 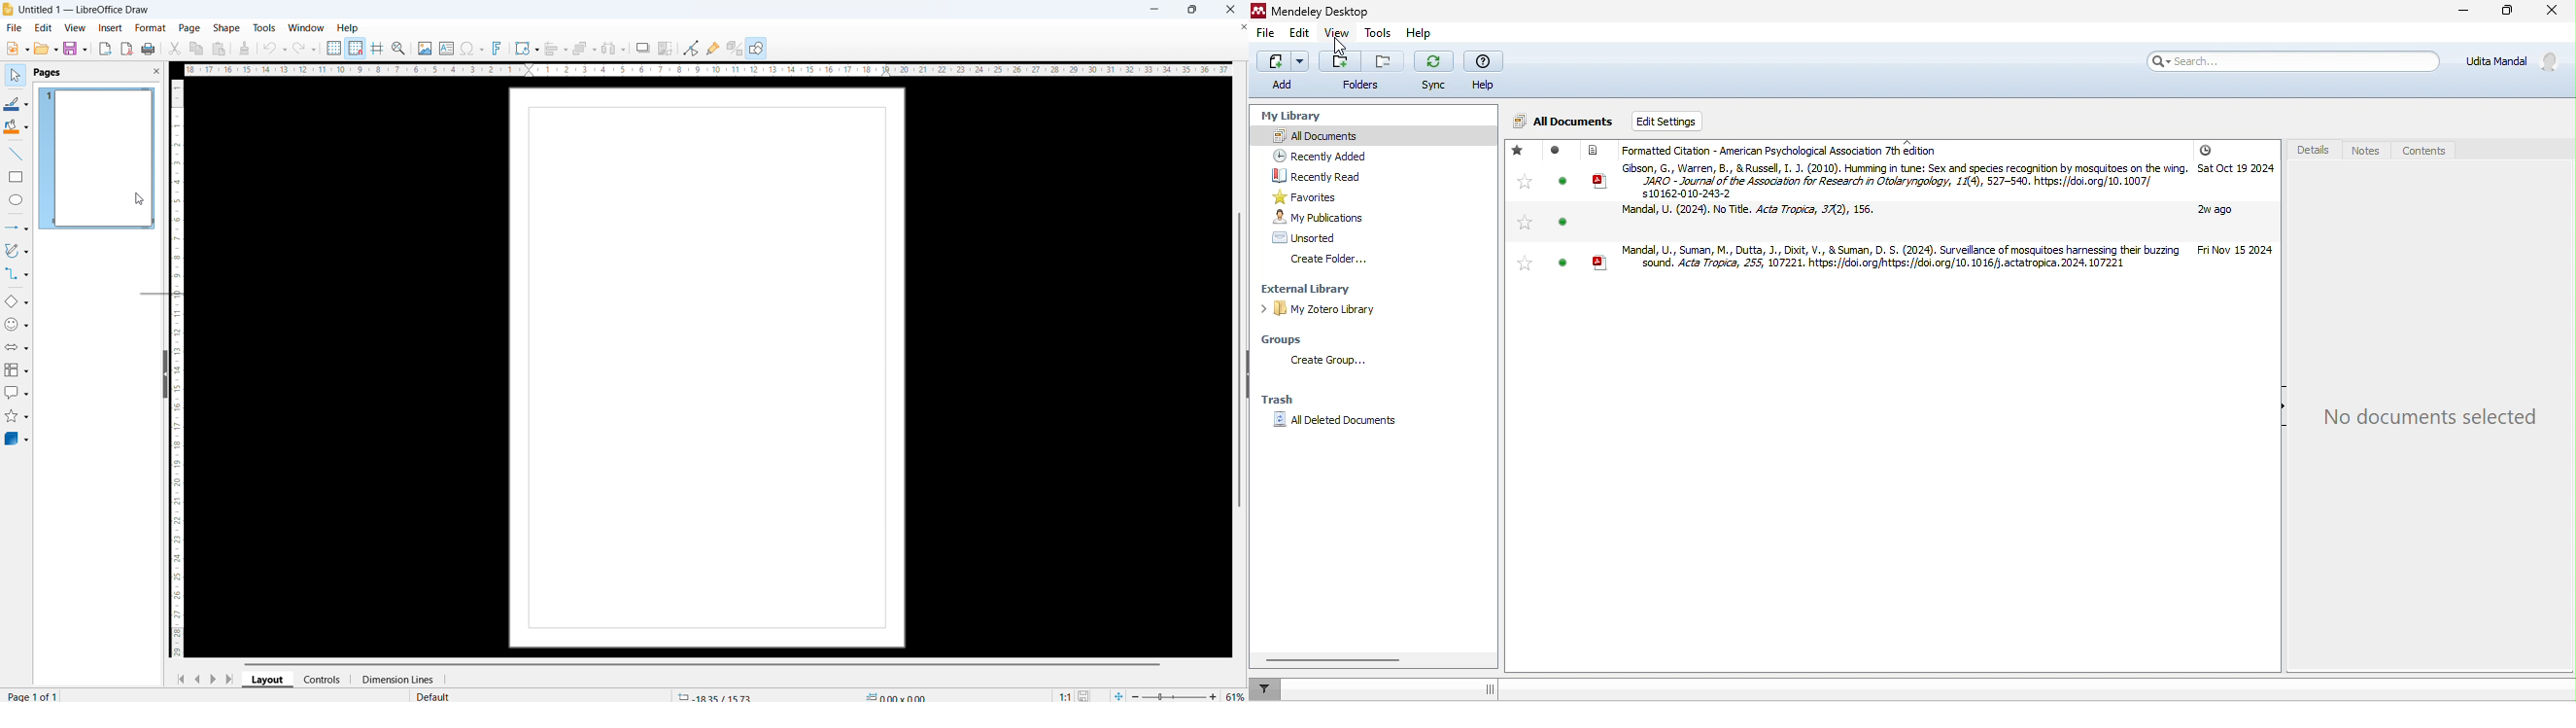 I want to click on go to first page, so click(x=179, y=679).